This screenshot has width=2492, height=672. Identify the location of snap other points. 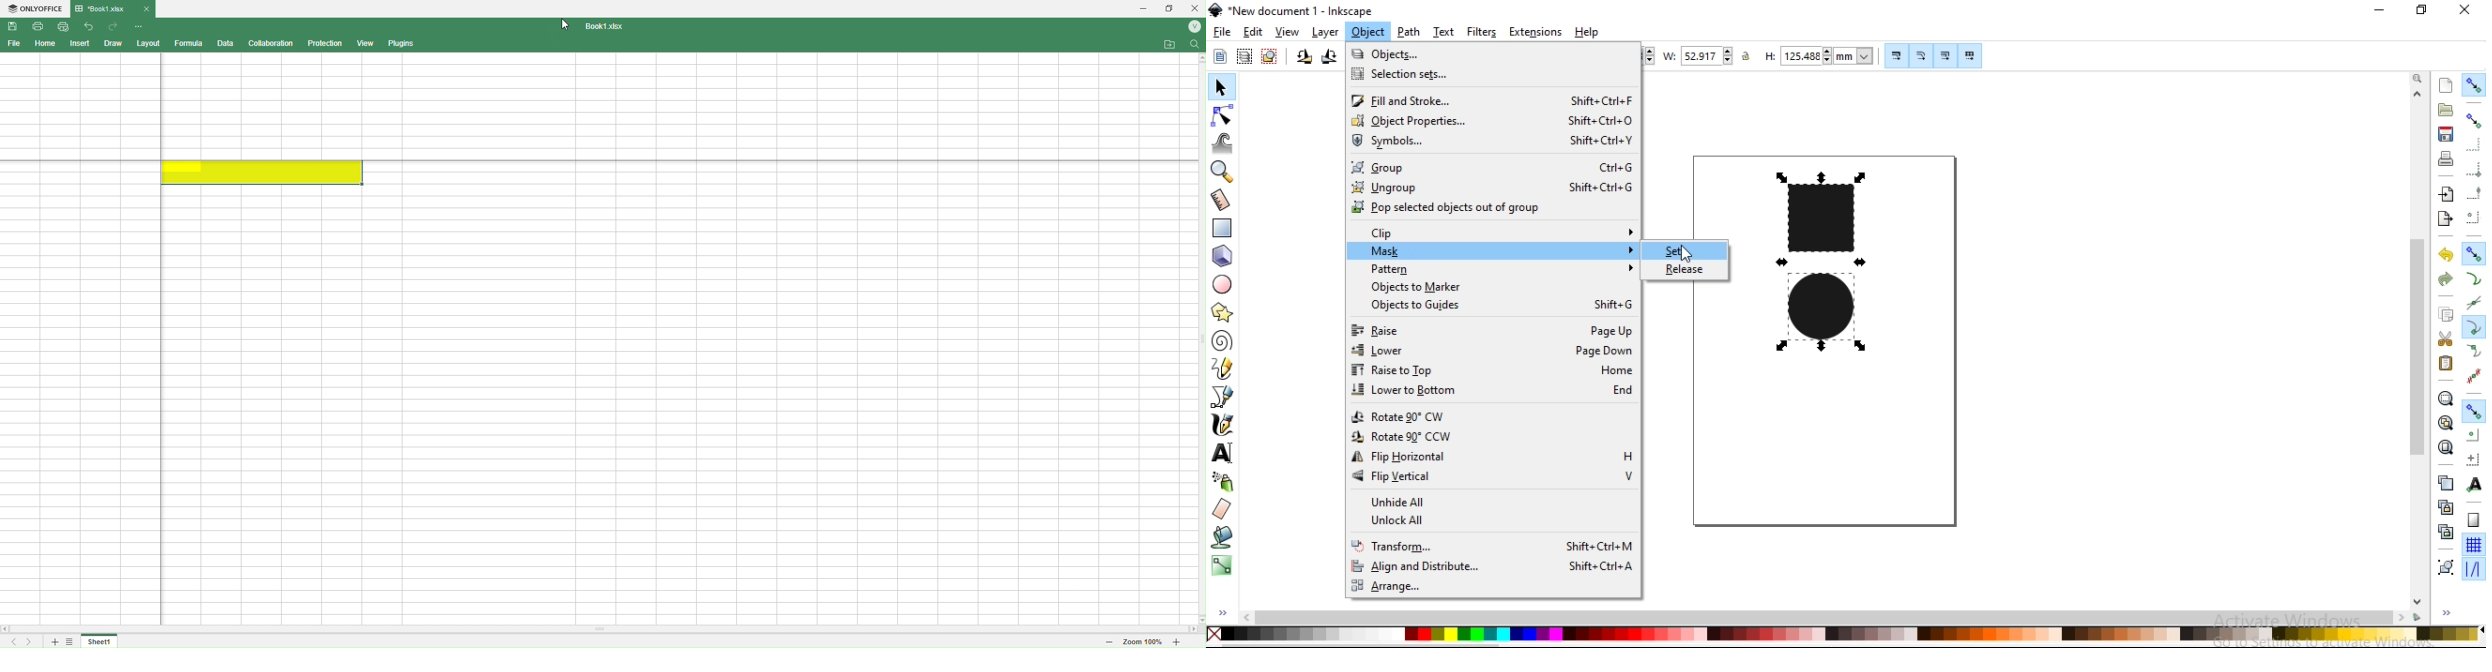
(2474, 411).